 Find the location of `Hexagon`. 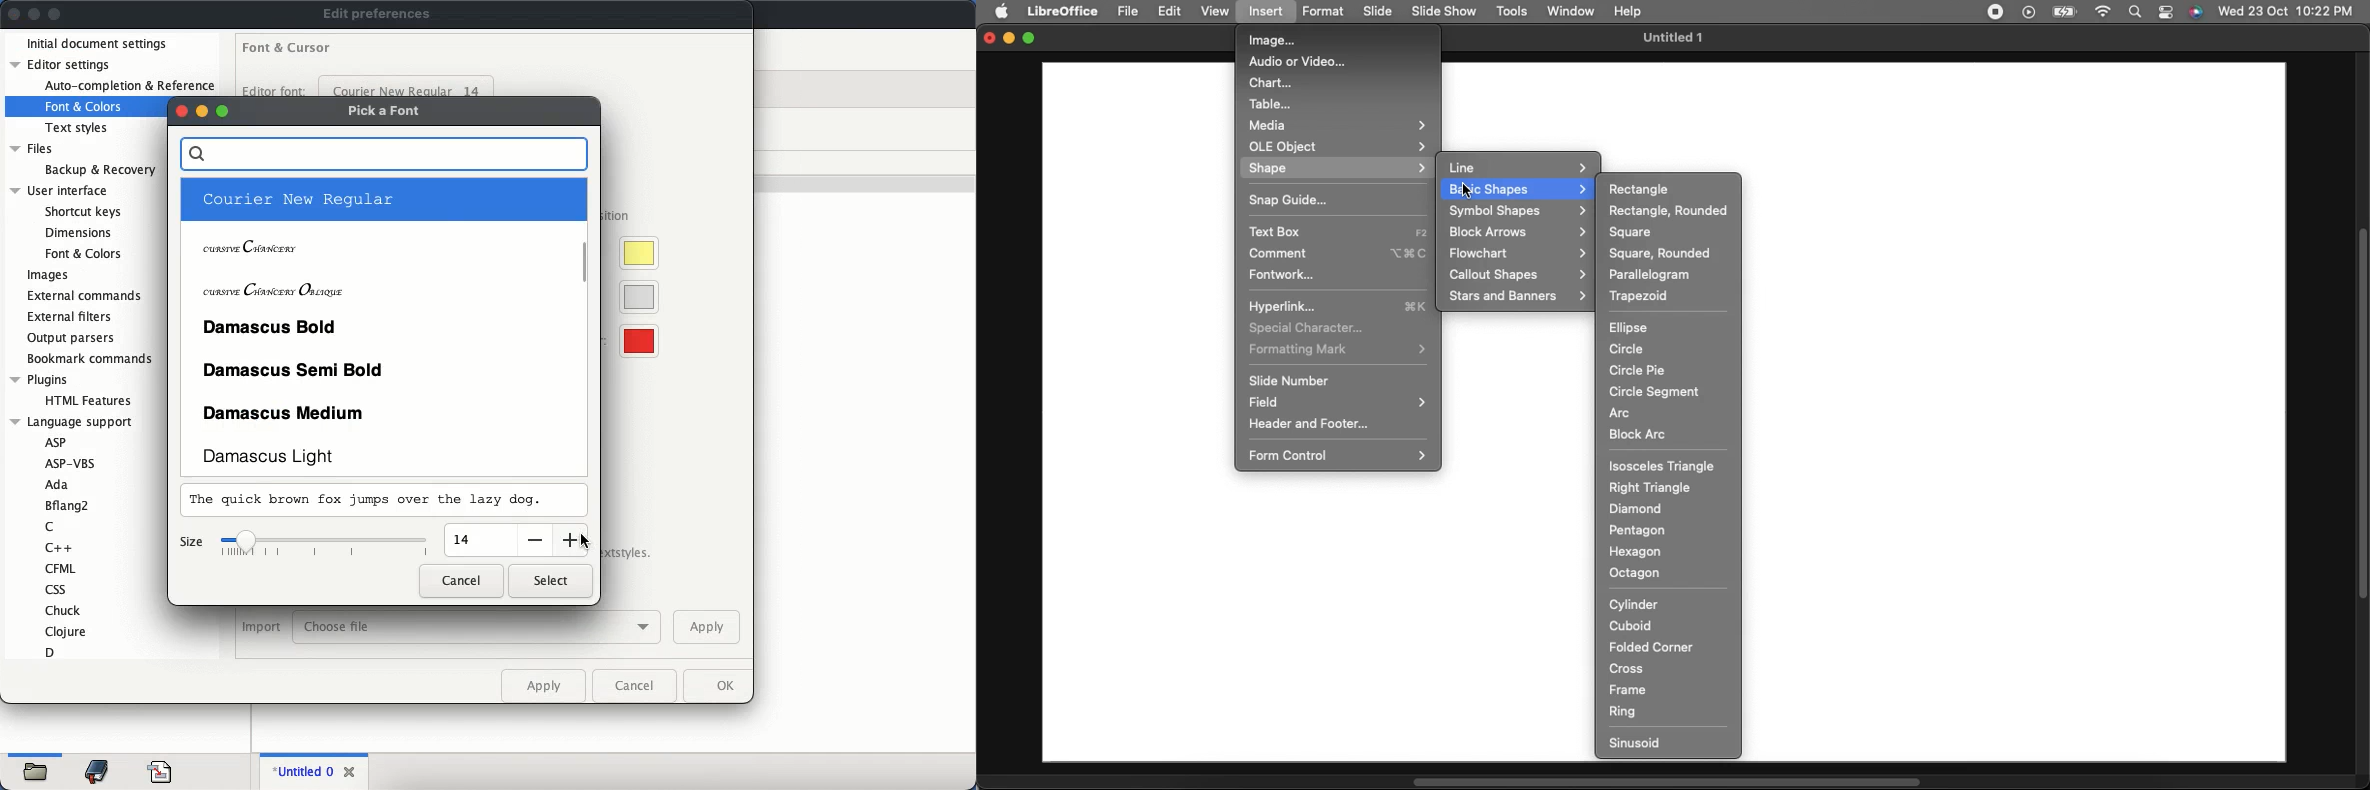

Hexagon is located at coordinates (1637, 551).